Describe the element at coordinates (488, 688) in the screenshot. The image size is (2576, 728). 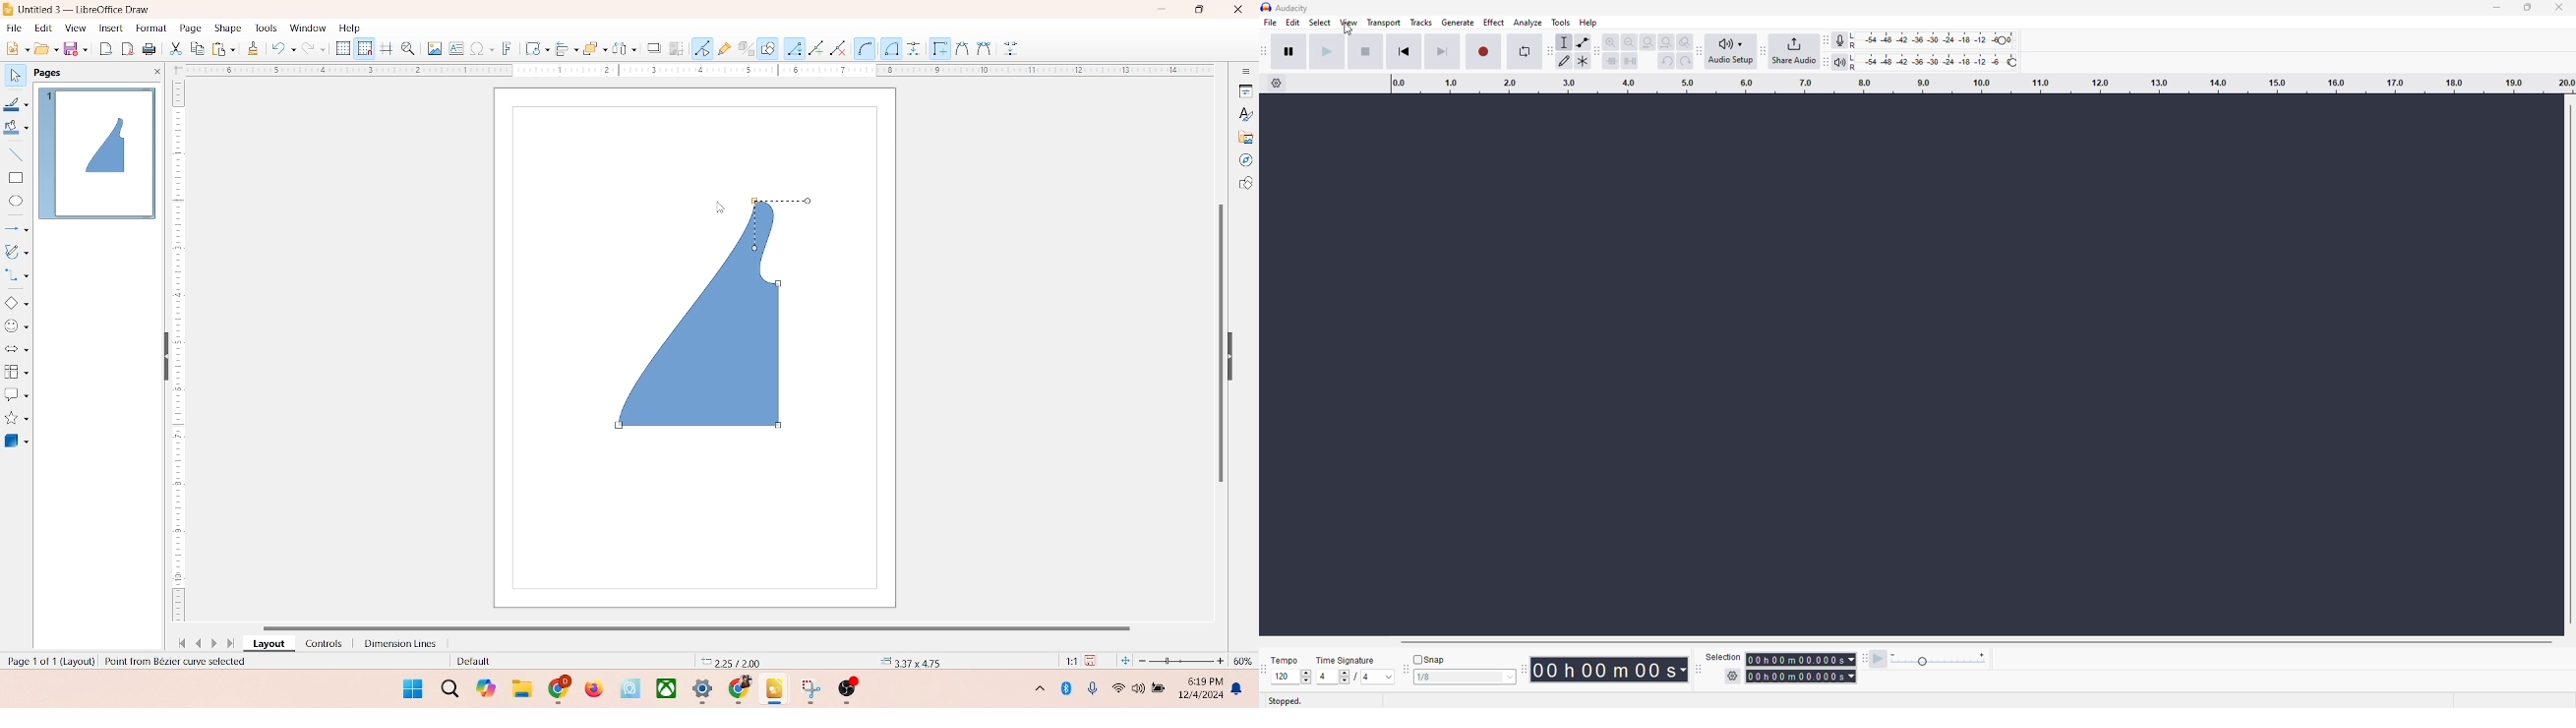
I see `copilot` at that location.